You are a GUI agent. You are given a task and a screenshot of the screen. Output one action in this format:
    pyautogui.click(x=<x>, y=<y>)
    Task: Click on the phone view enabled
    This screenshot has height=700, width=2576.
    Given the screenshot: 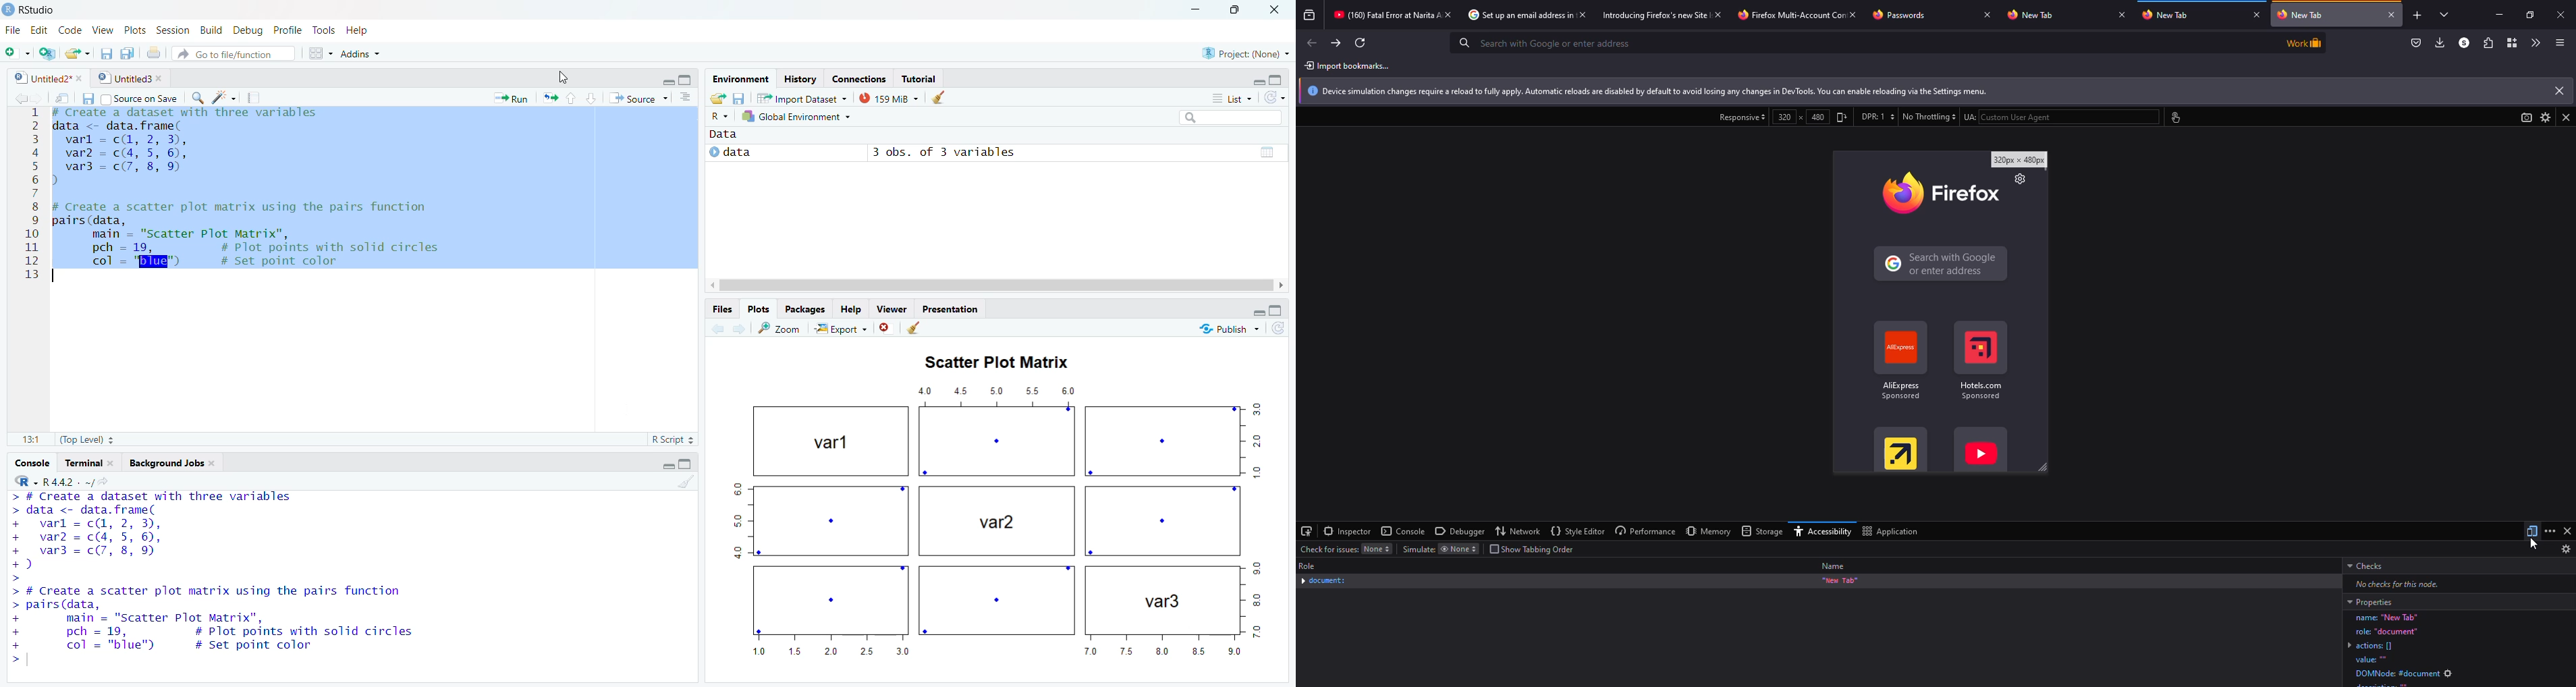 What is the action you would take?
    pyautogui.click(x=1941, y=313)
    